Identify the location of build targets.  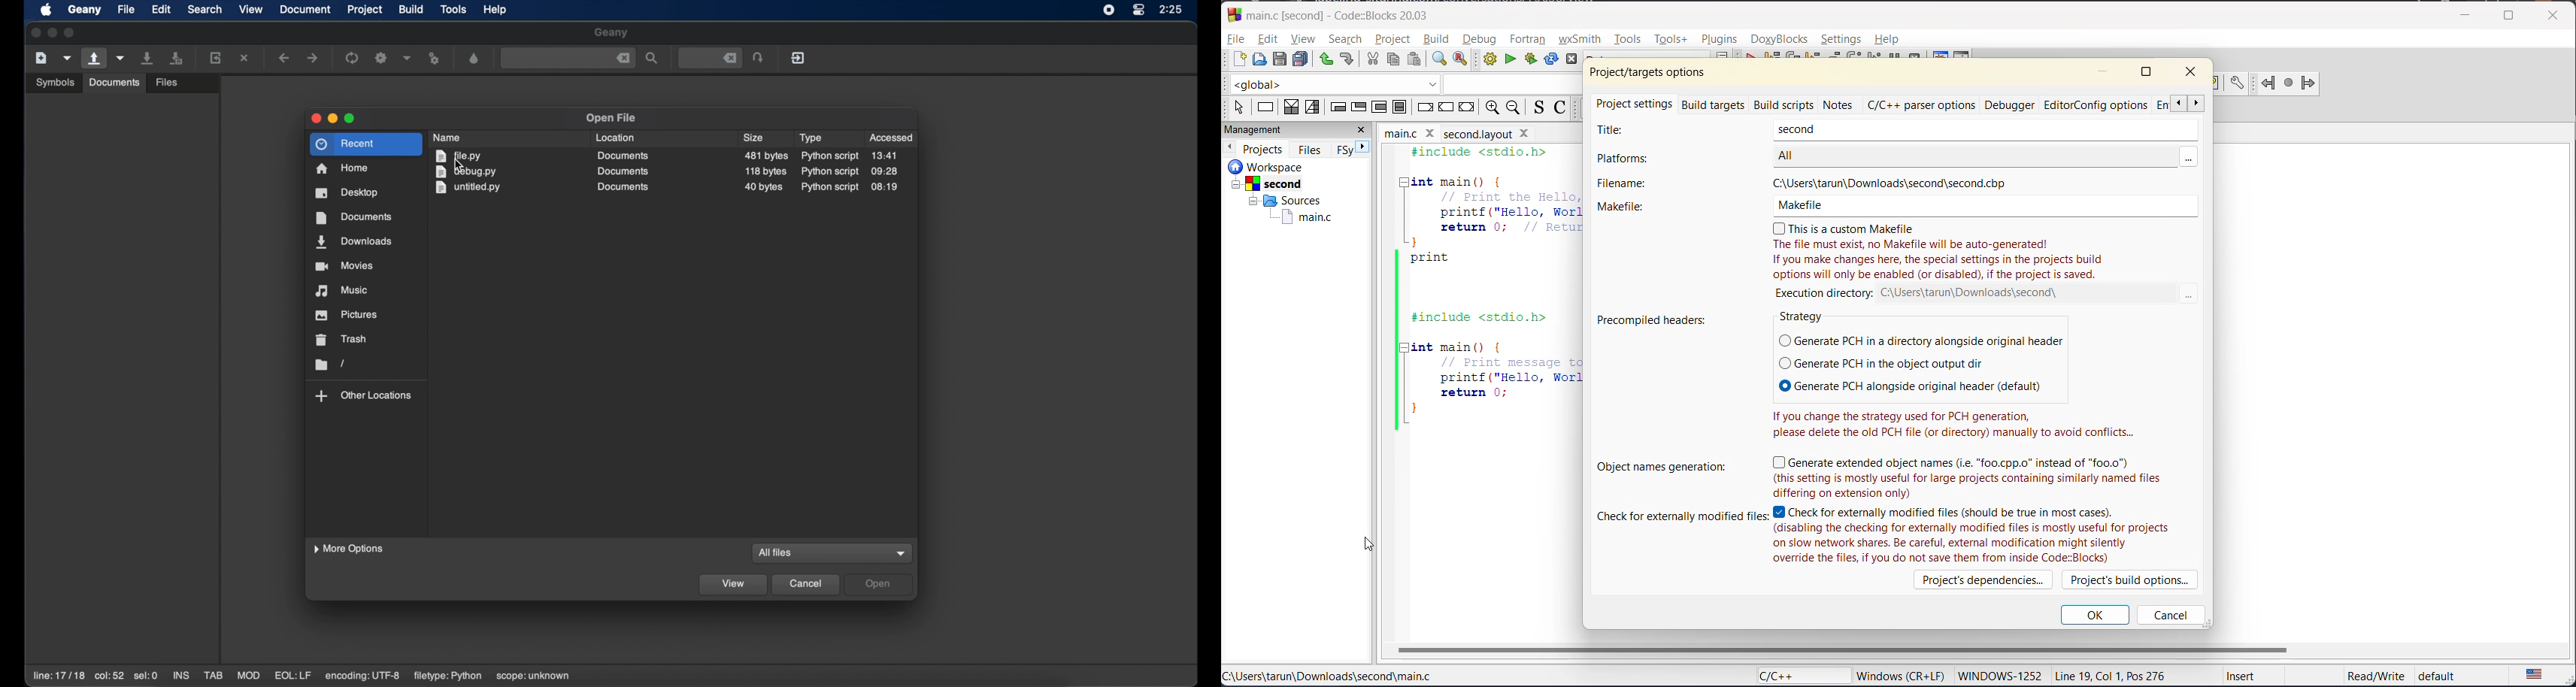
(1715, 104).